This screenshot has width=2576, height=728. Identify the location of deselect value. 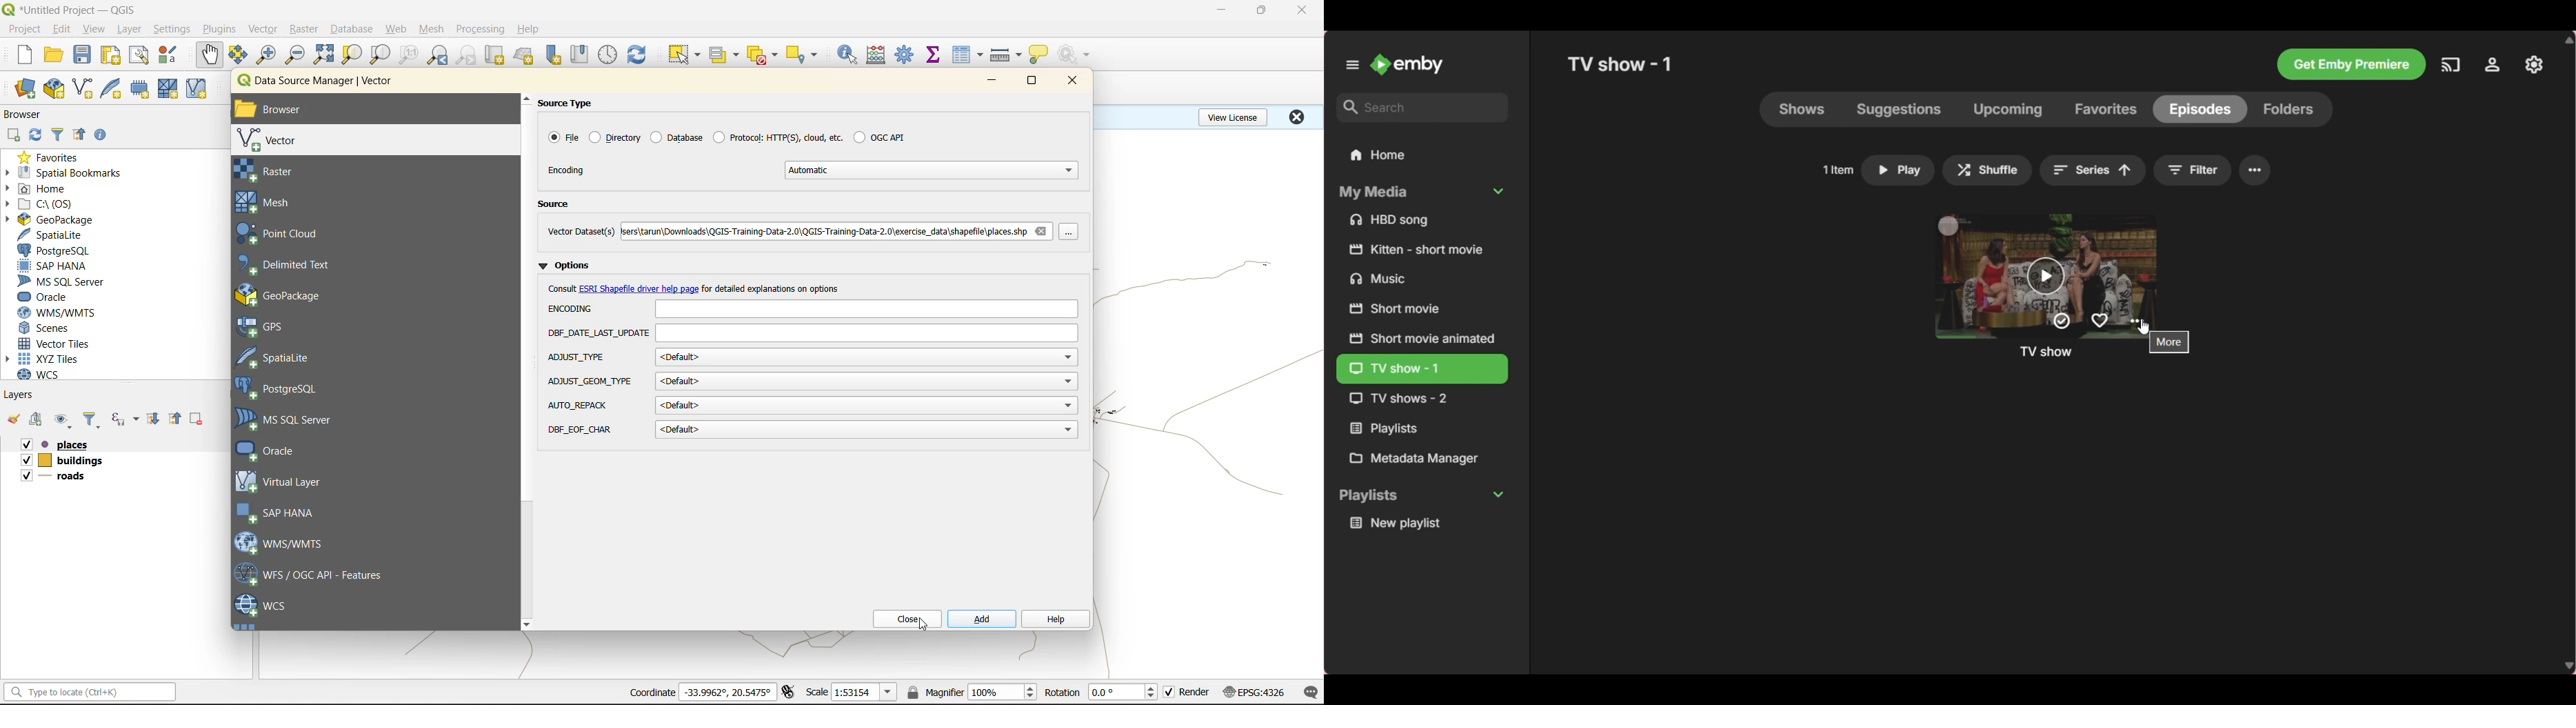
(764, 55).